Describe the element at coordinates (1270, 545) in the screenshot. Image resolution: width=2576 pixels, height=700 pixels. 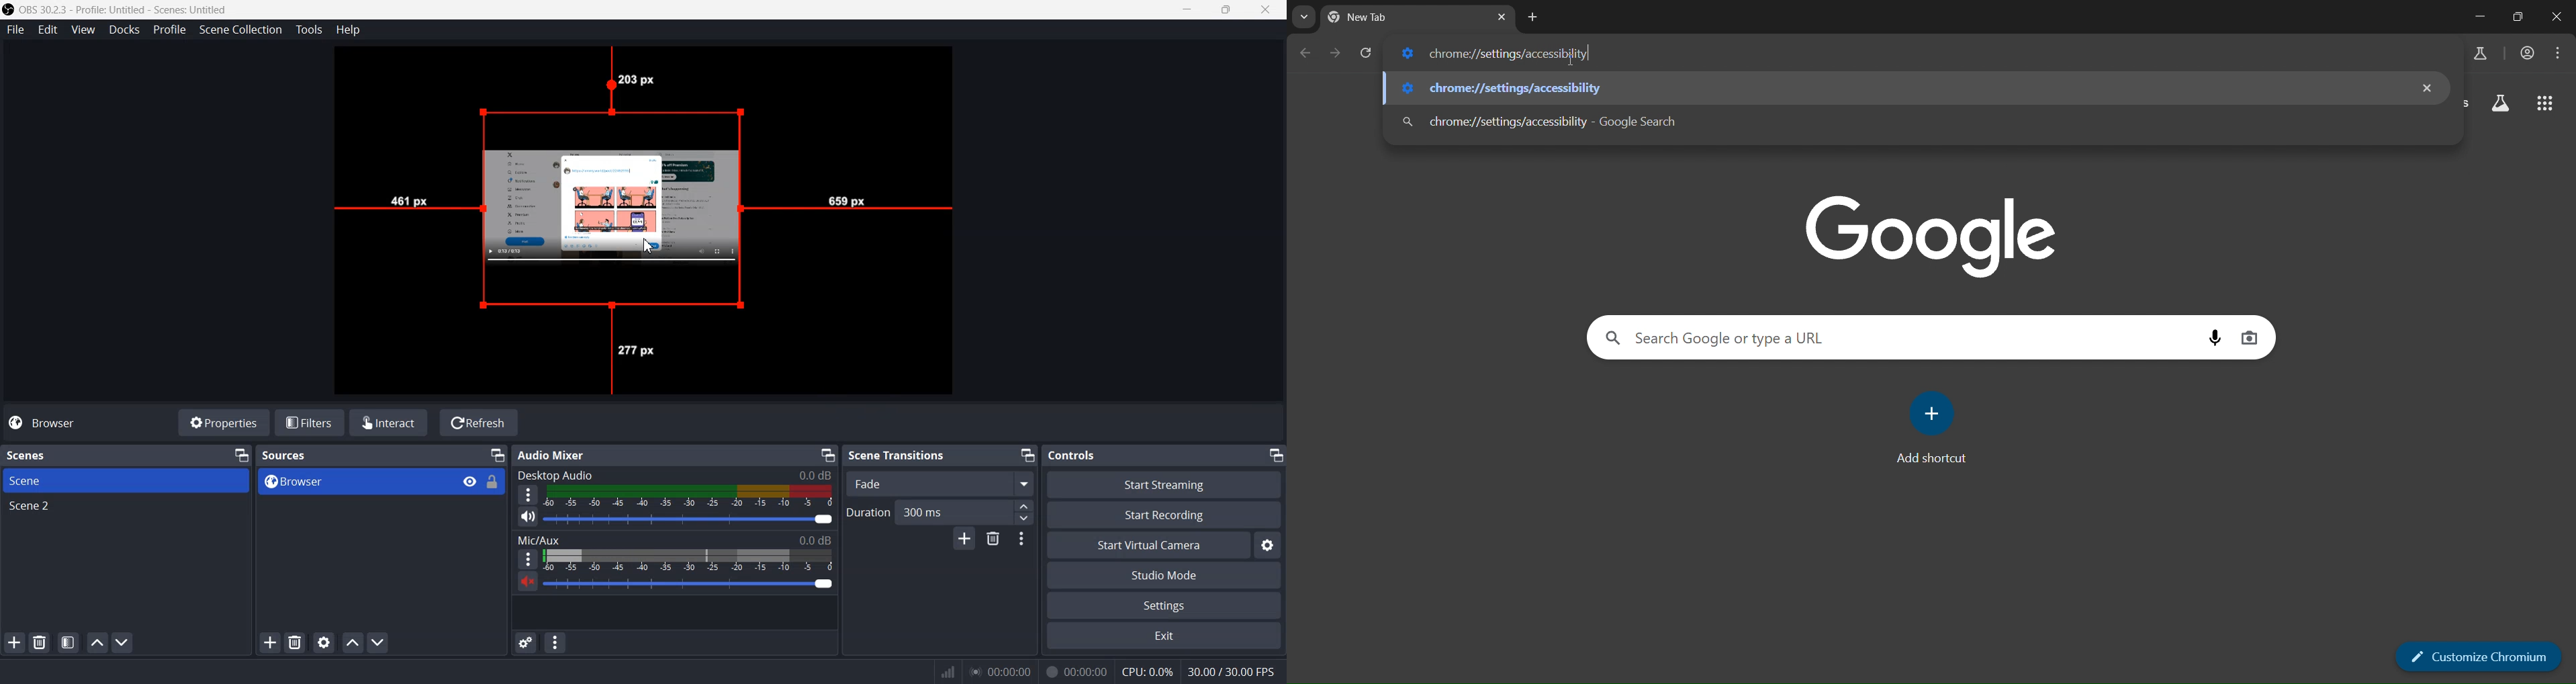
I see `Configure virtual camera` at that location.